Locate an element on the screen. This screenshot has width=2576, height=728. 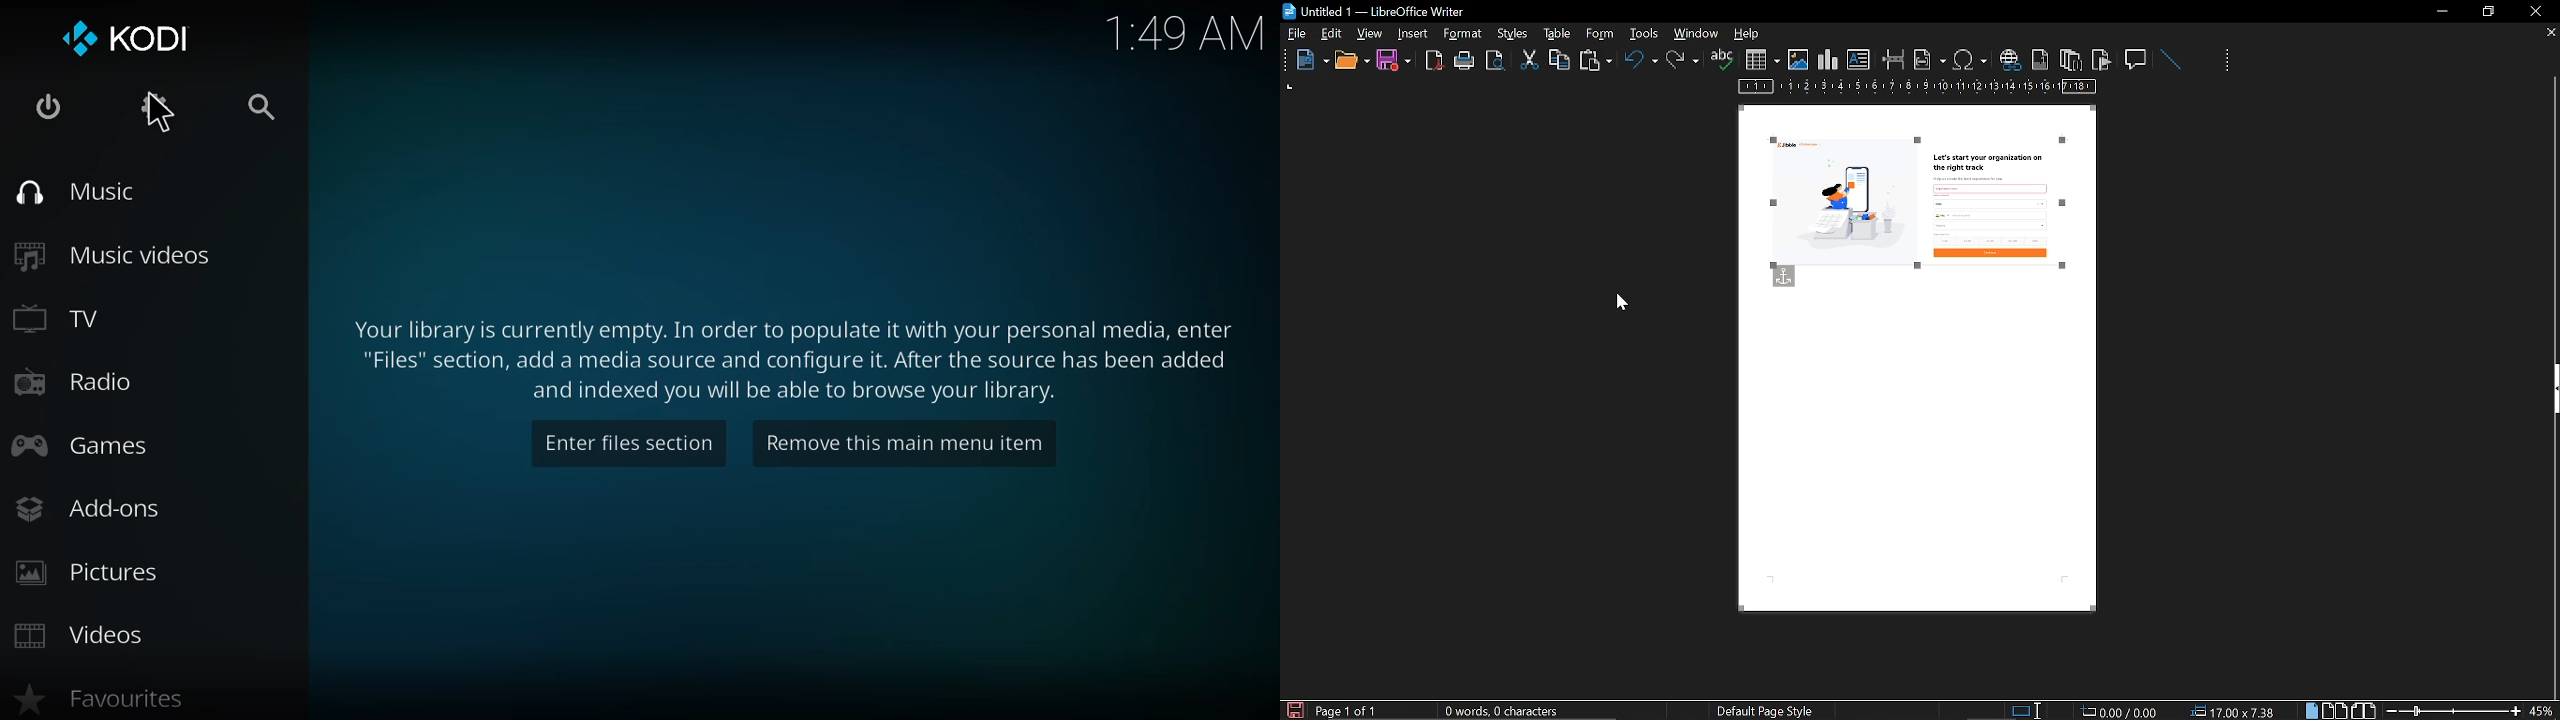
undo is located at coordinates (1641, 63).